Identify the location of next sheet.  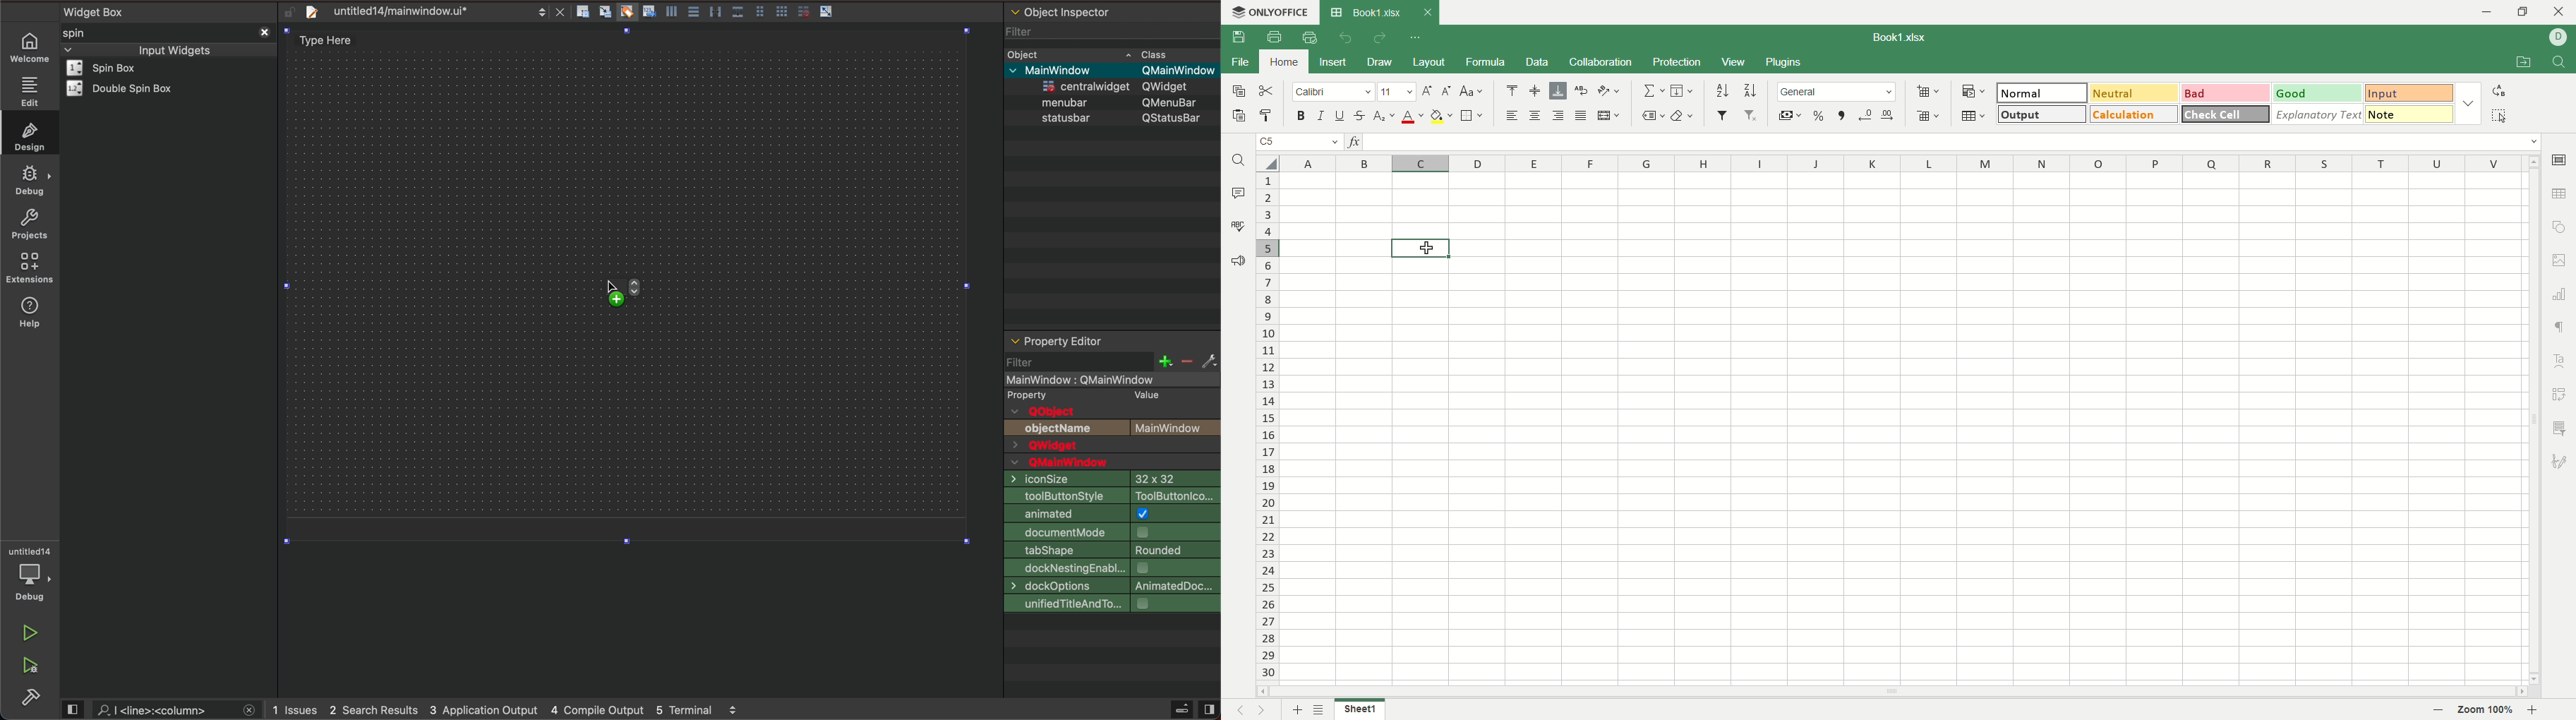
(1266, 710).